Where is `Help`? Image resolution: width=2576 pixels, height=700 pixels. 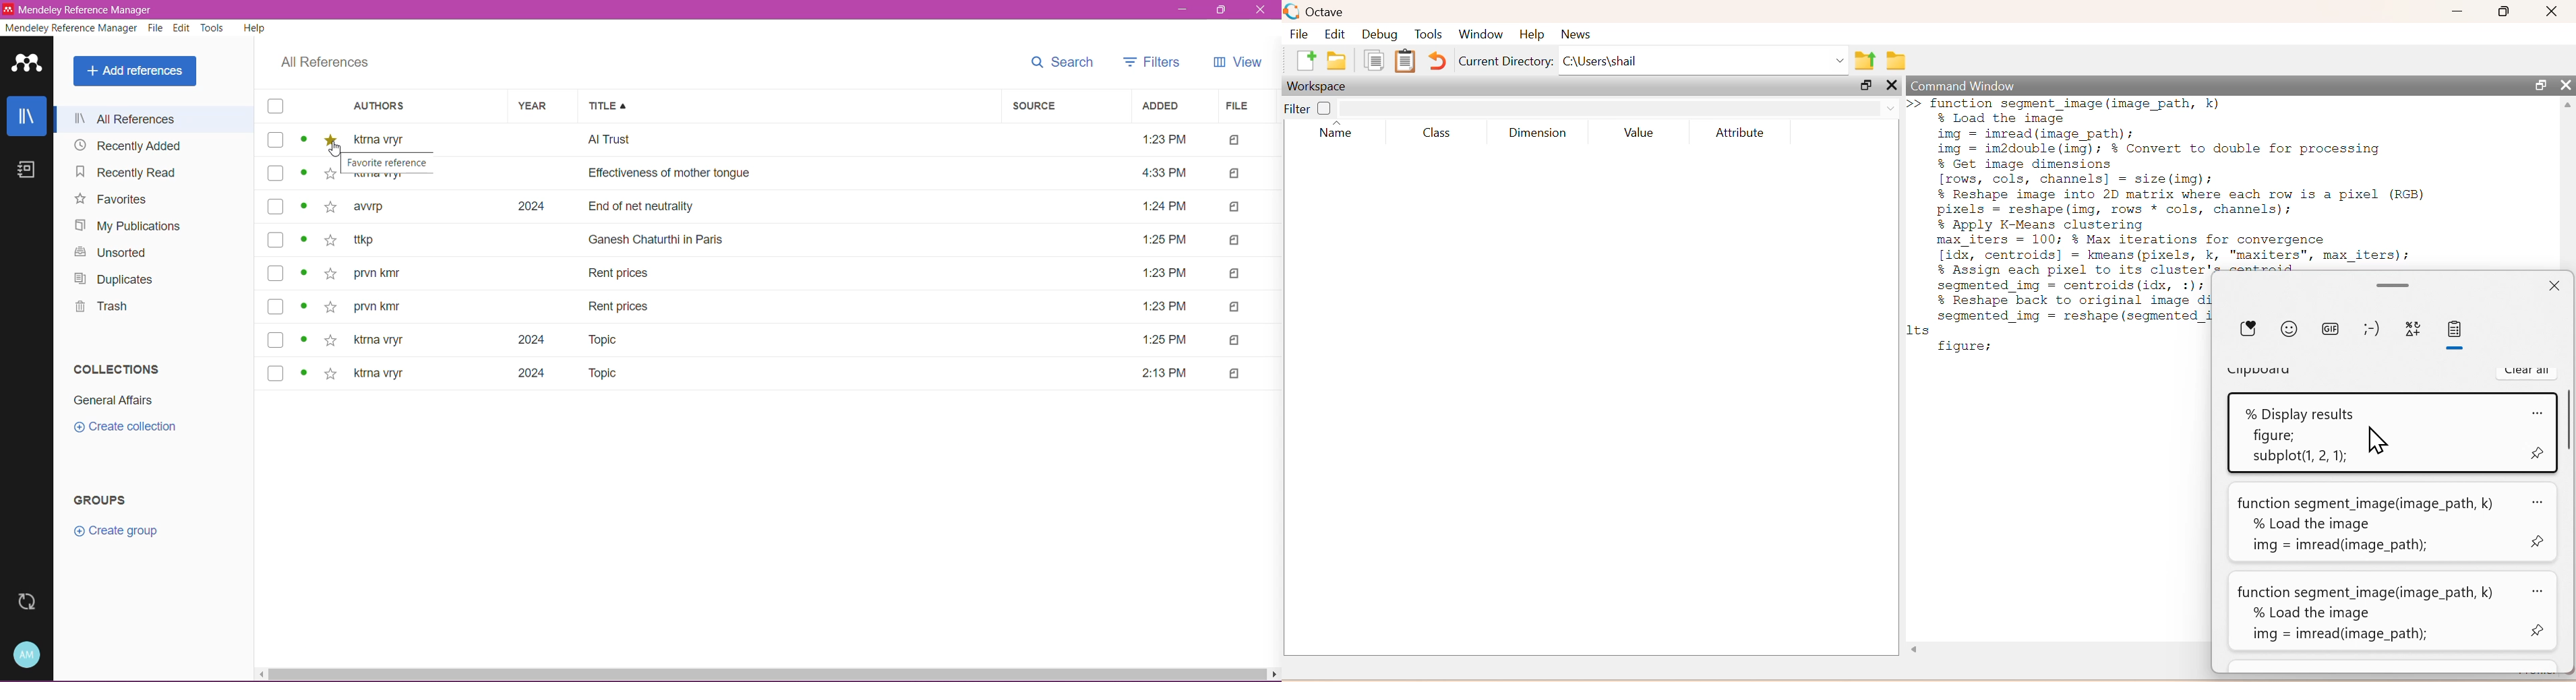 Help is located at coordinates (1530, 36).